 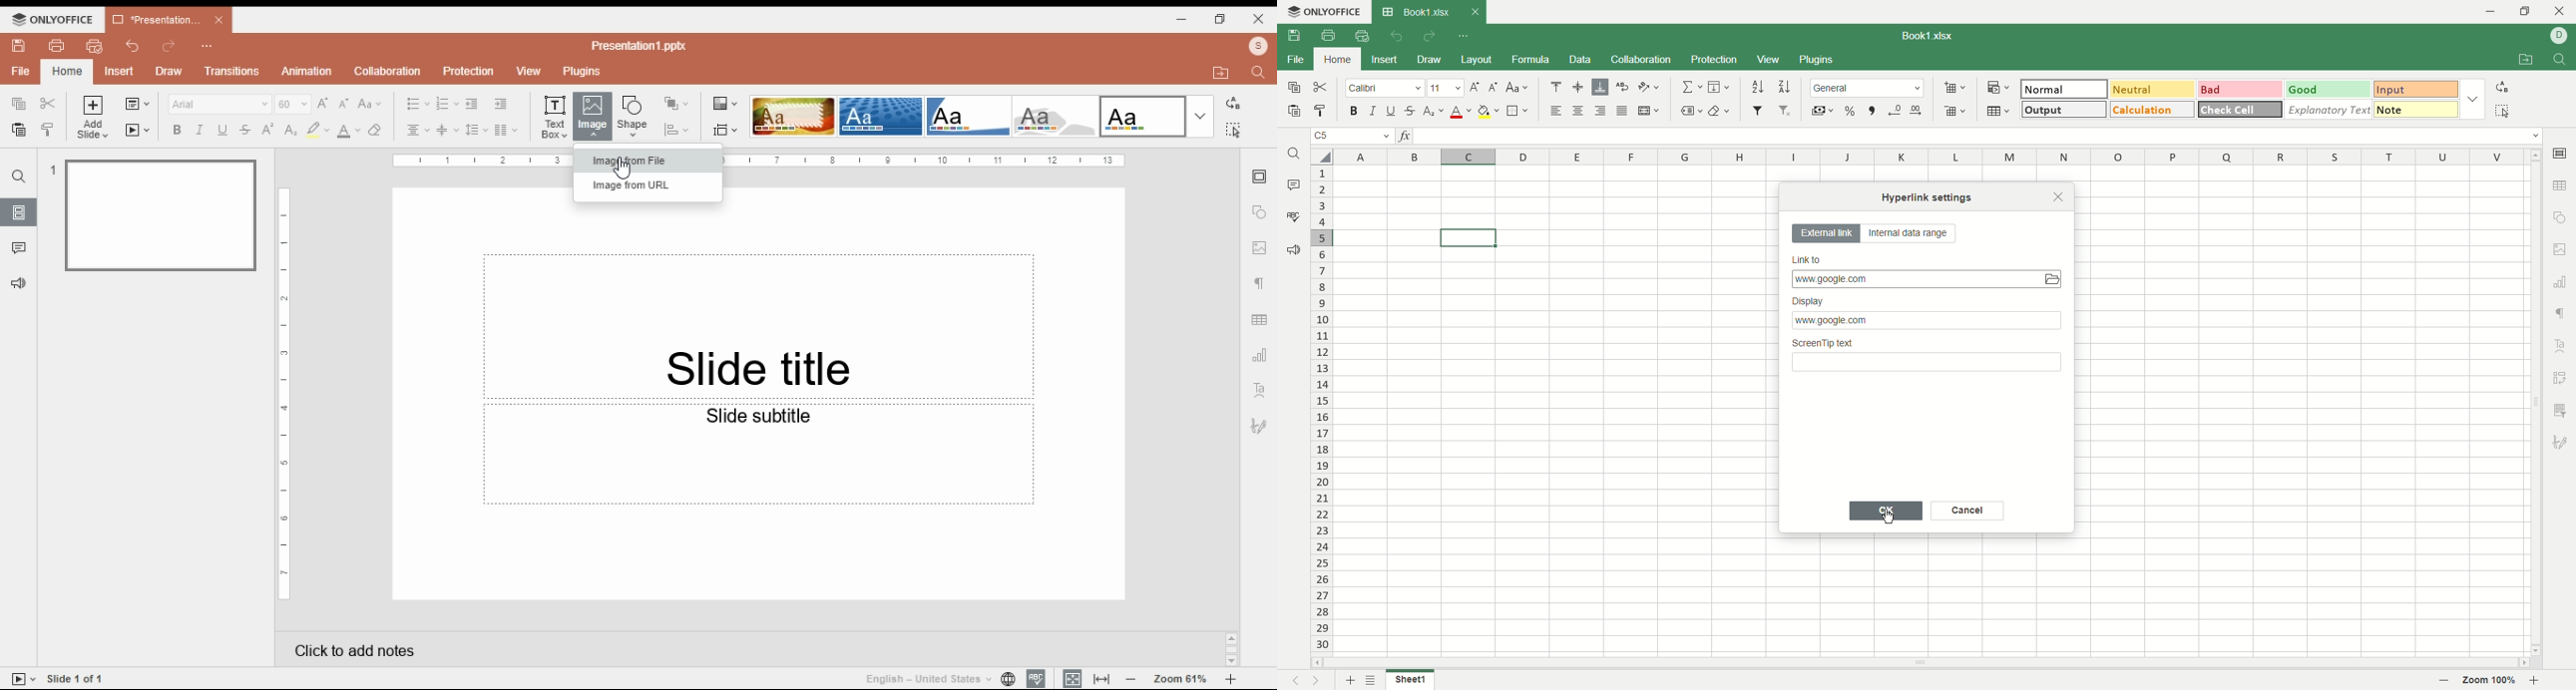 I want to click on note, so click(x=2417, y=109).